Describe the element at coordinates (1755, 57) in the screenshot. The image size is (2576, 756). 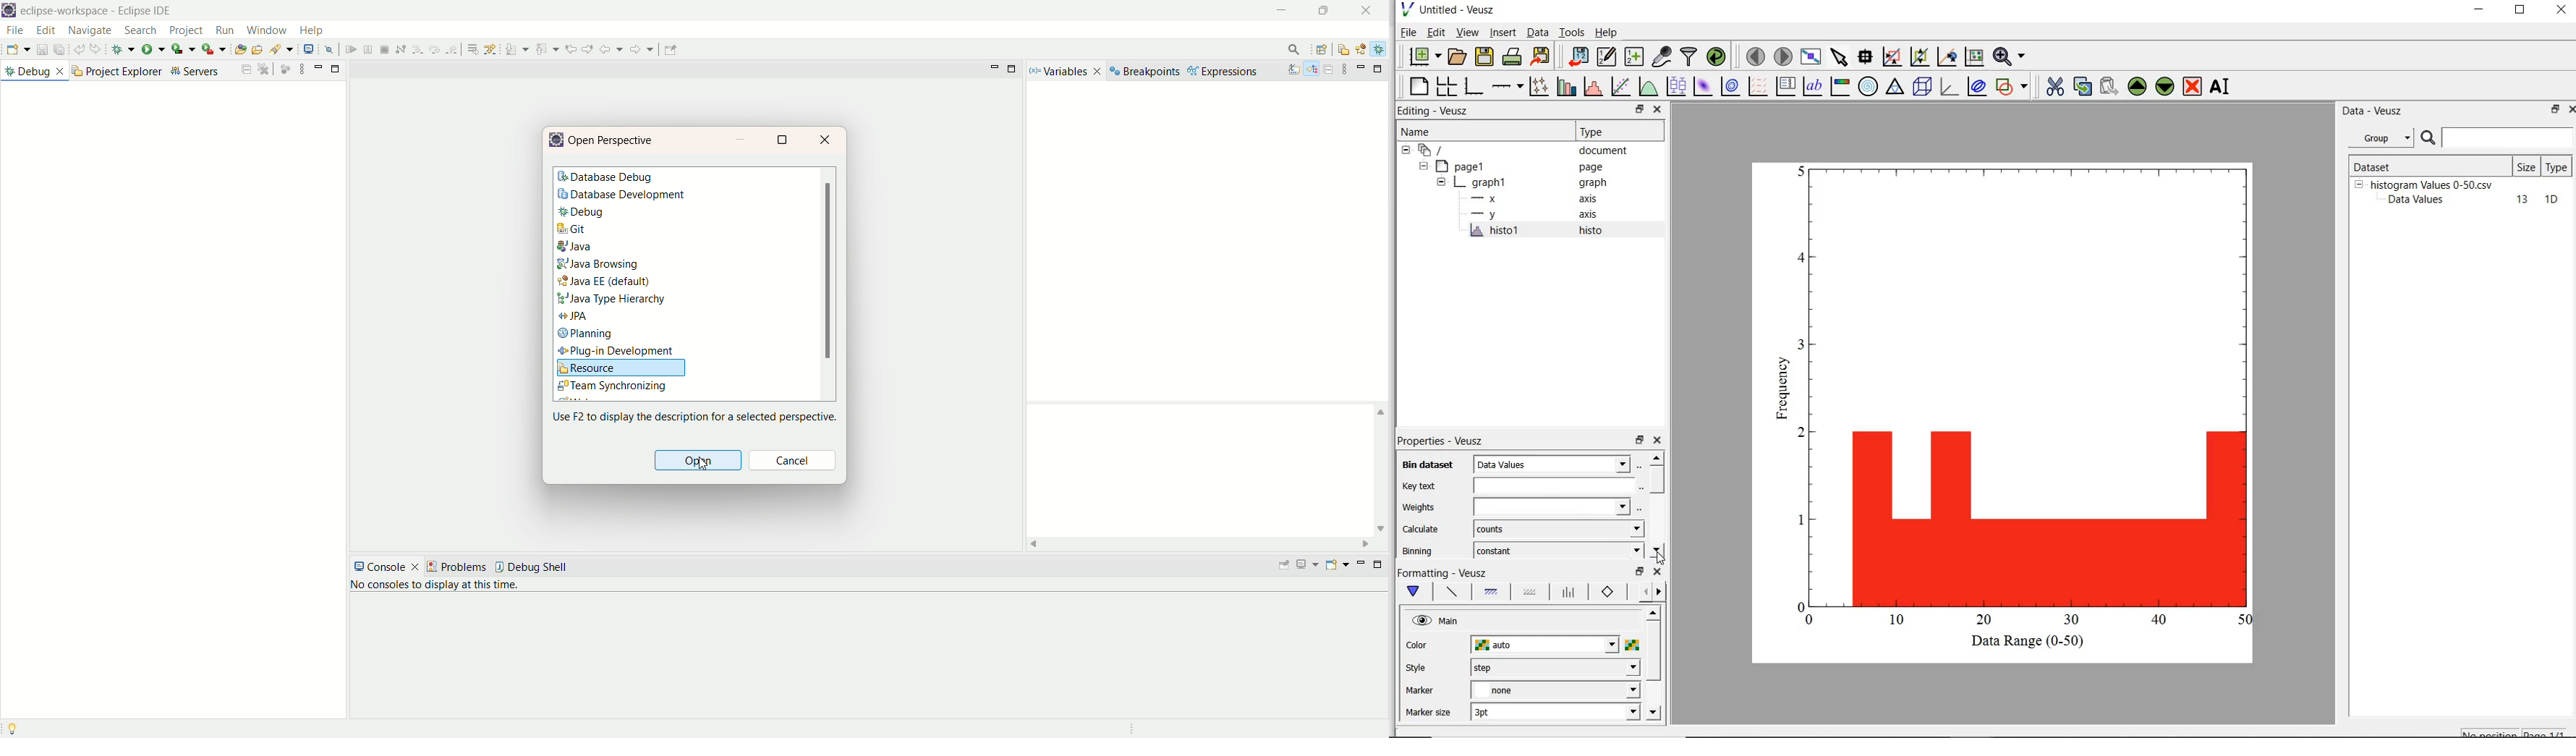
I see `move to previous page` at that location.